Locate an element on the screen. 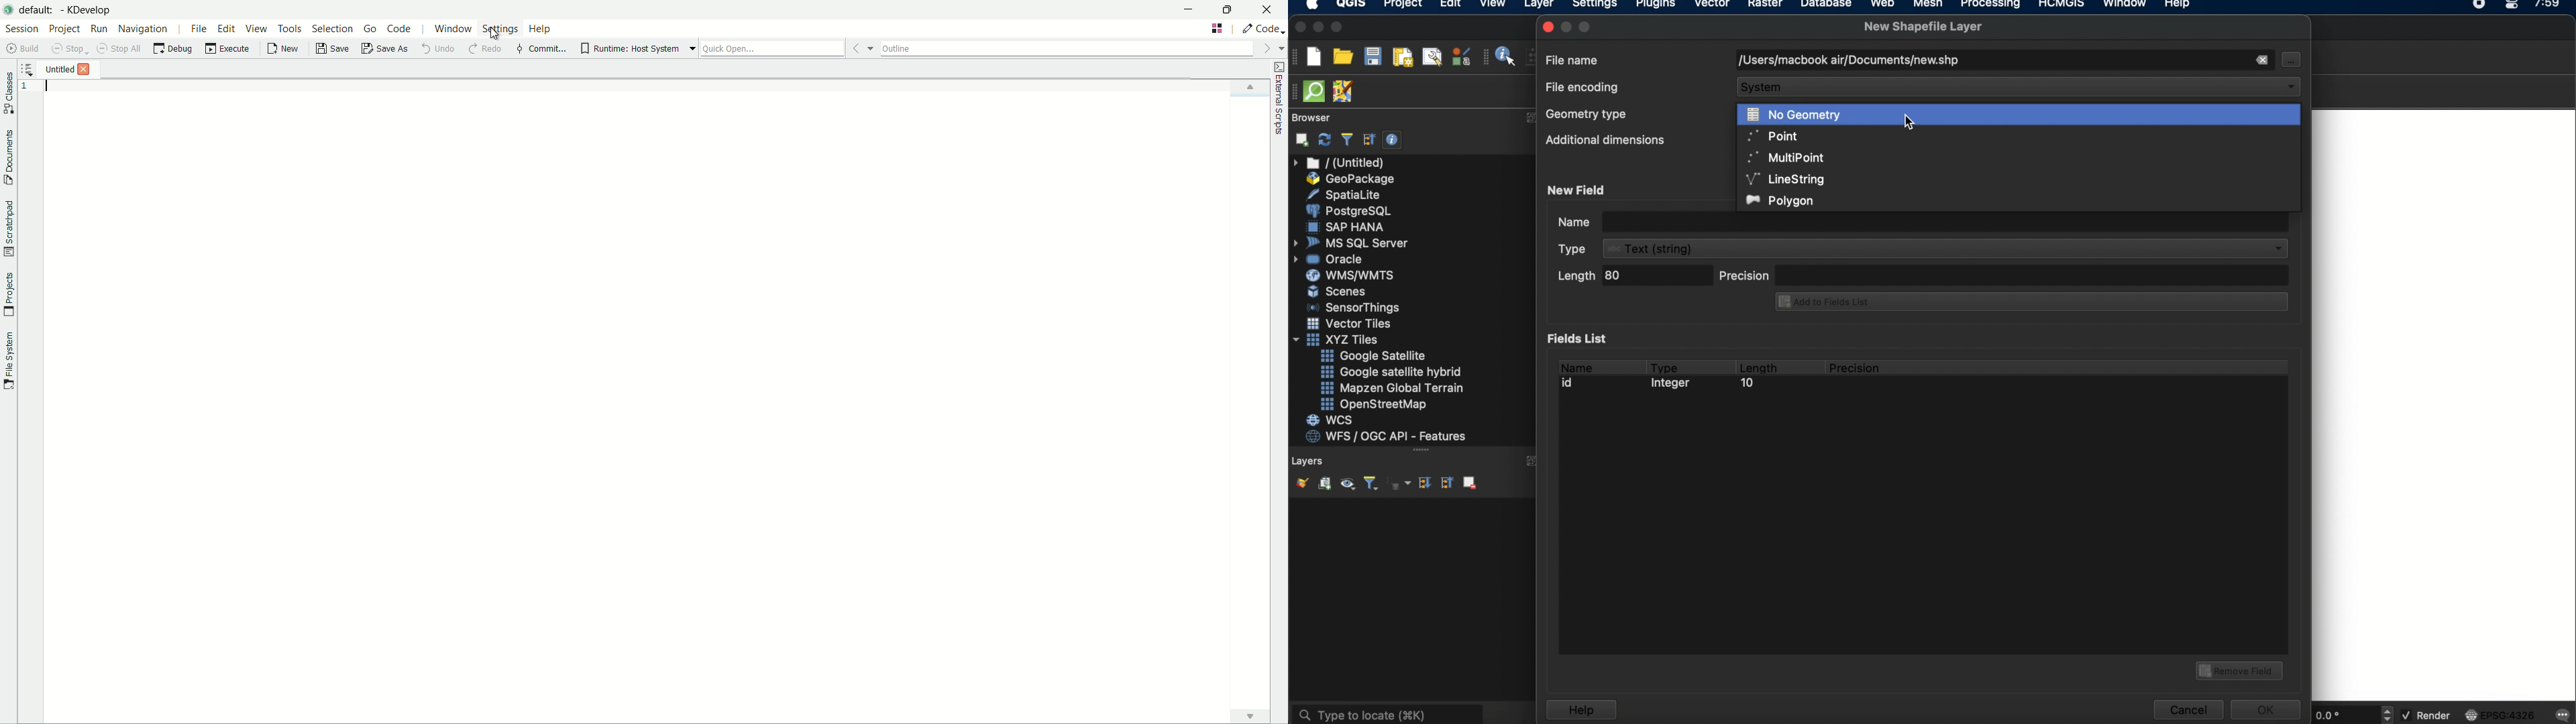 The image size is (2576, 728). type to locate is located at coordinates (1387, 713).